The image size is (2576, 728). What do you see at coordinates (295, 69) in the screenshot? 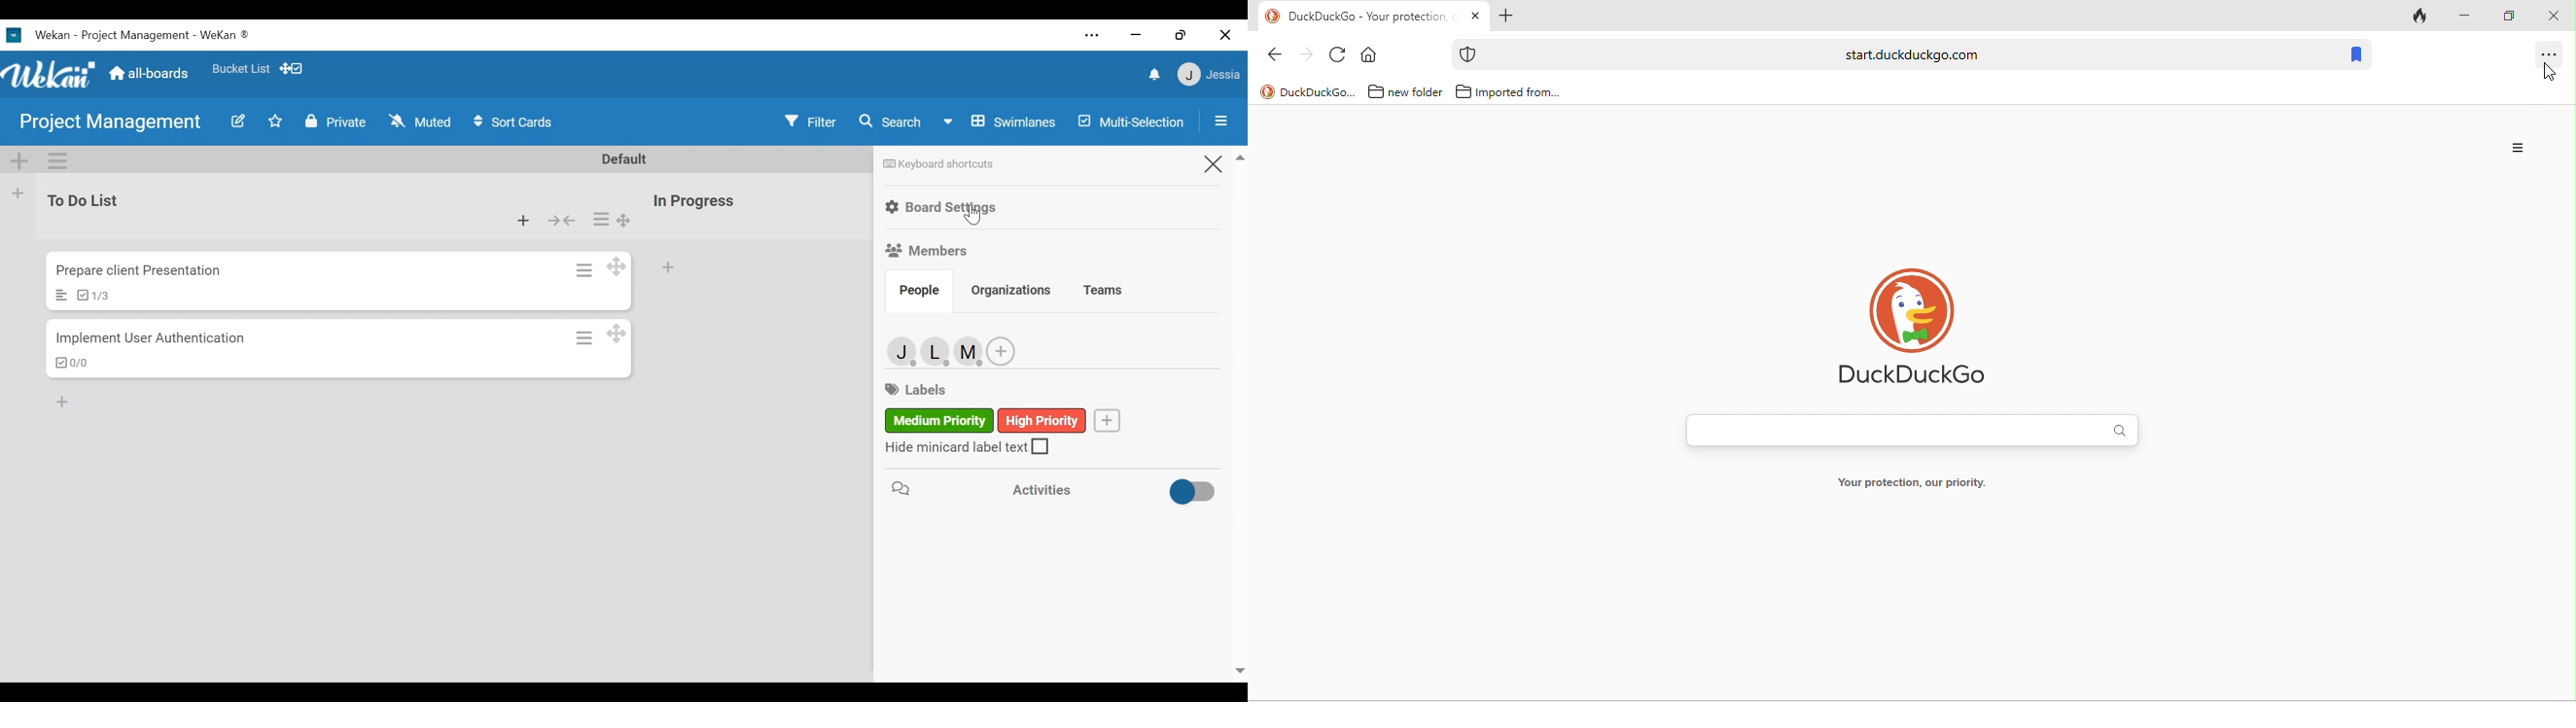
I see `Show Desktop drag handles` at bounding box center [295, 69].